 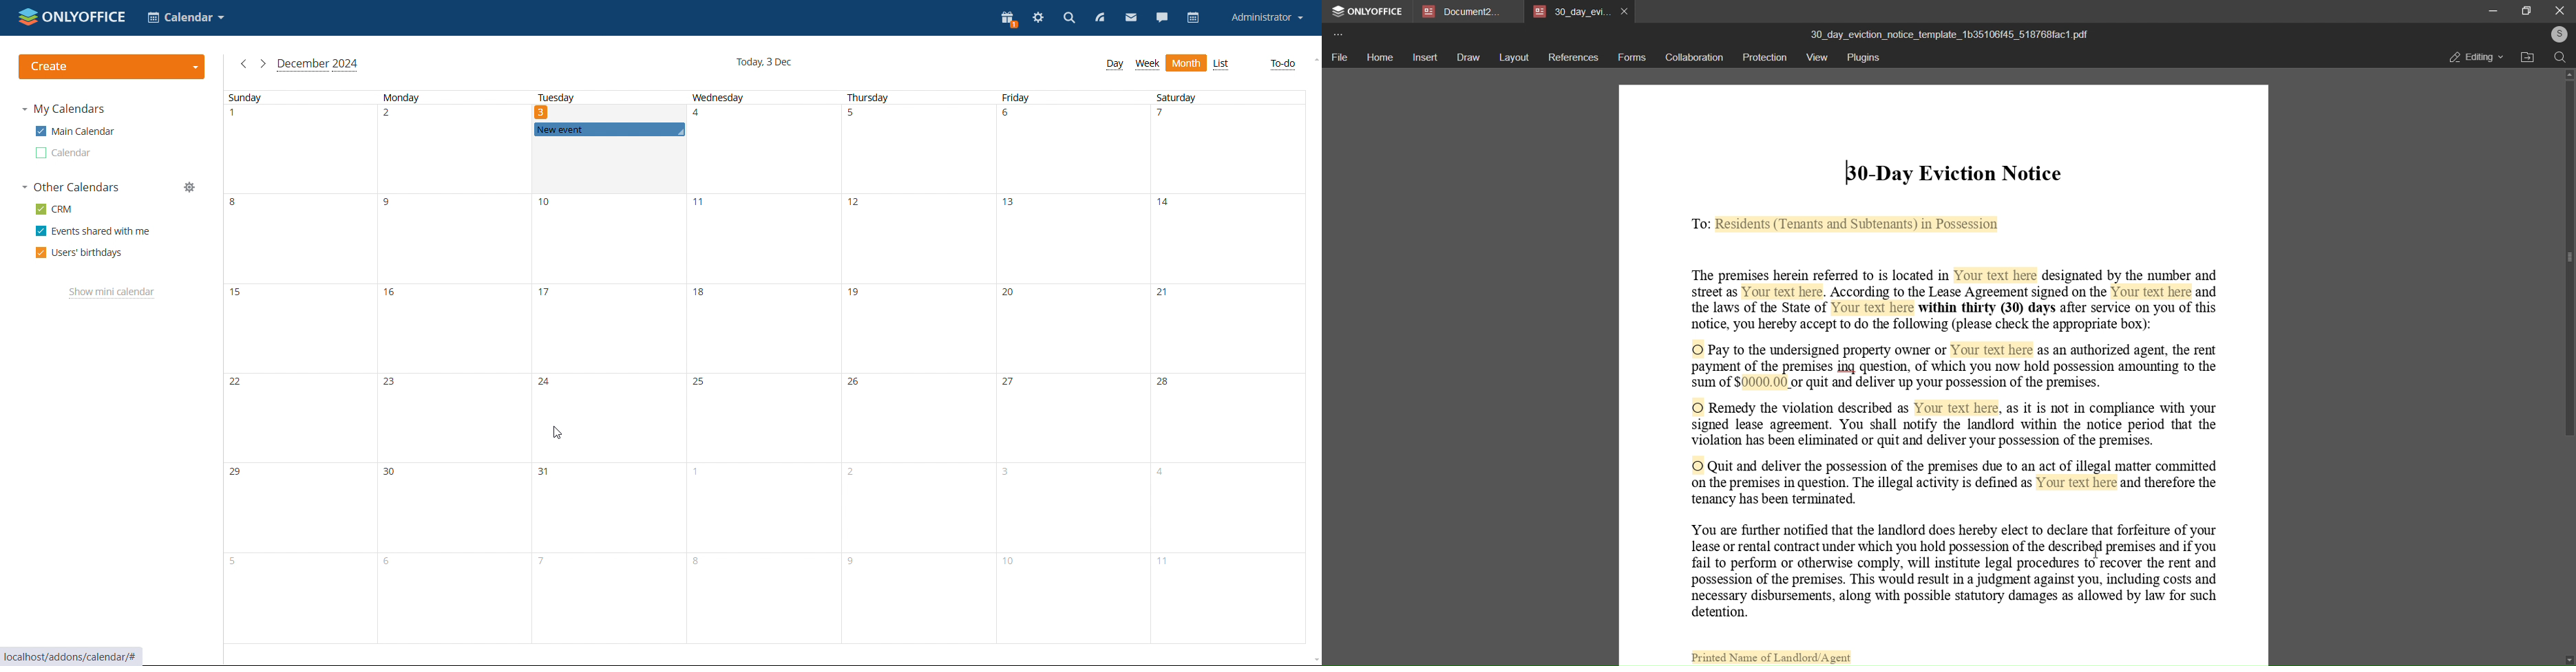 I want to click on minimize, so click(x=2492, y=10).